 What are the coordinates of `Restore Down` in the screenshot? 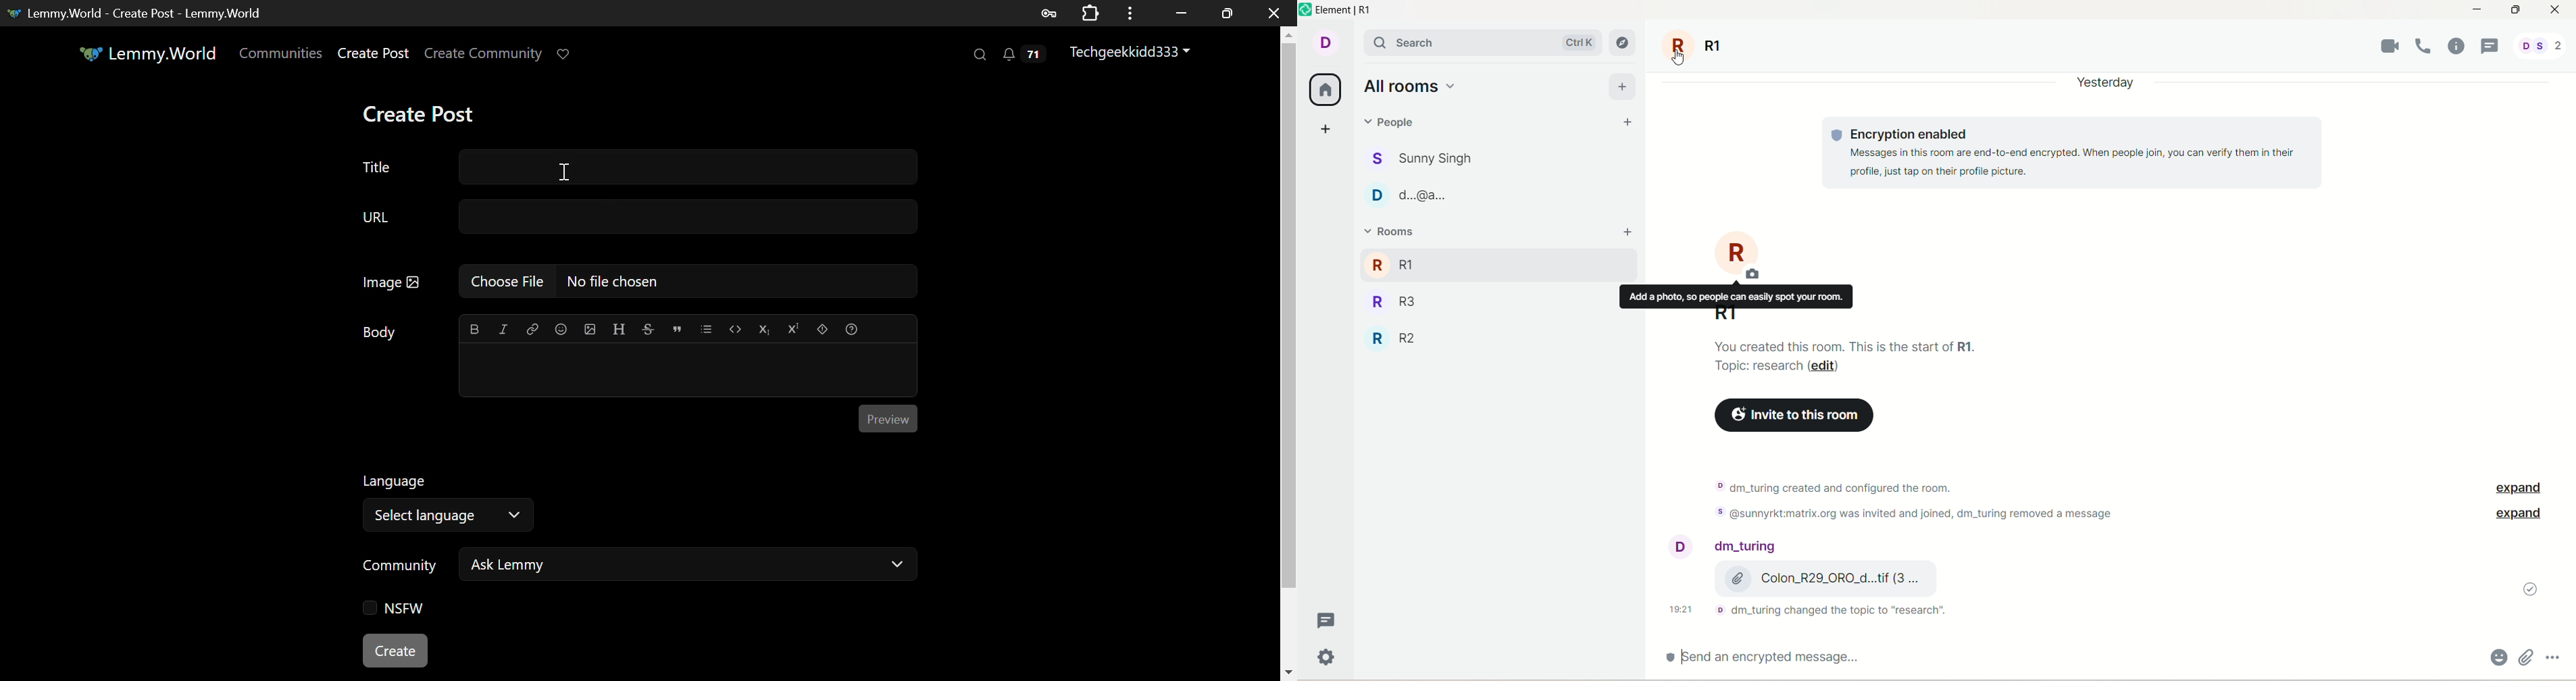 It's located at (1182, 13).